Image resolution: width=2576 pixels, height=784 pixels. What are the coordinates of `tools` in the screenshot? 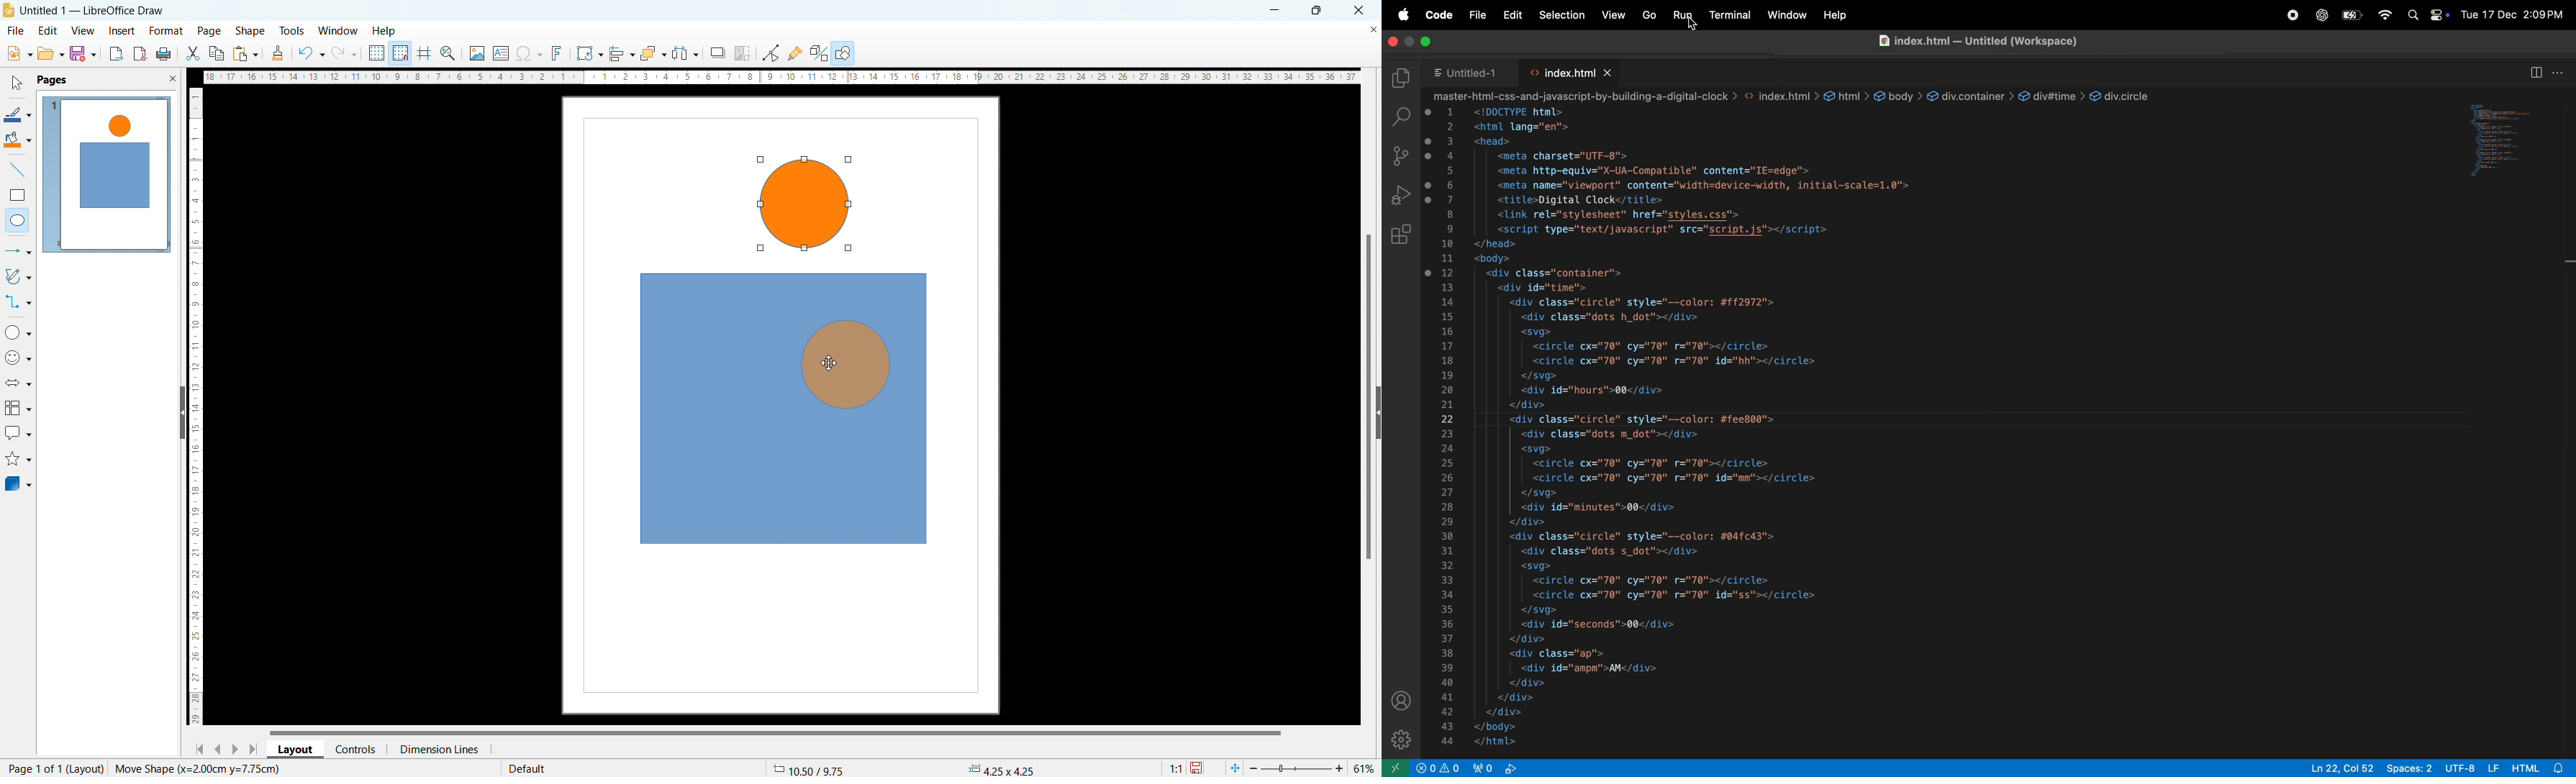 It's located at (293, 30).